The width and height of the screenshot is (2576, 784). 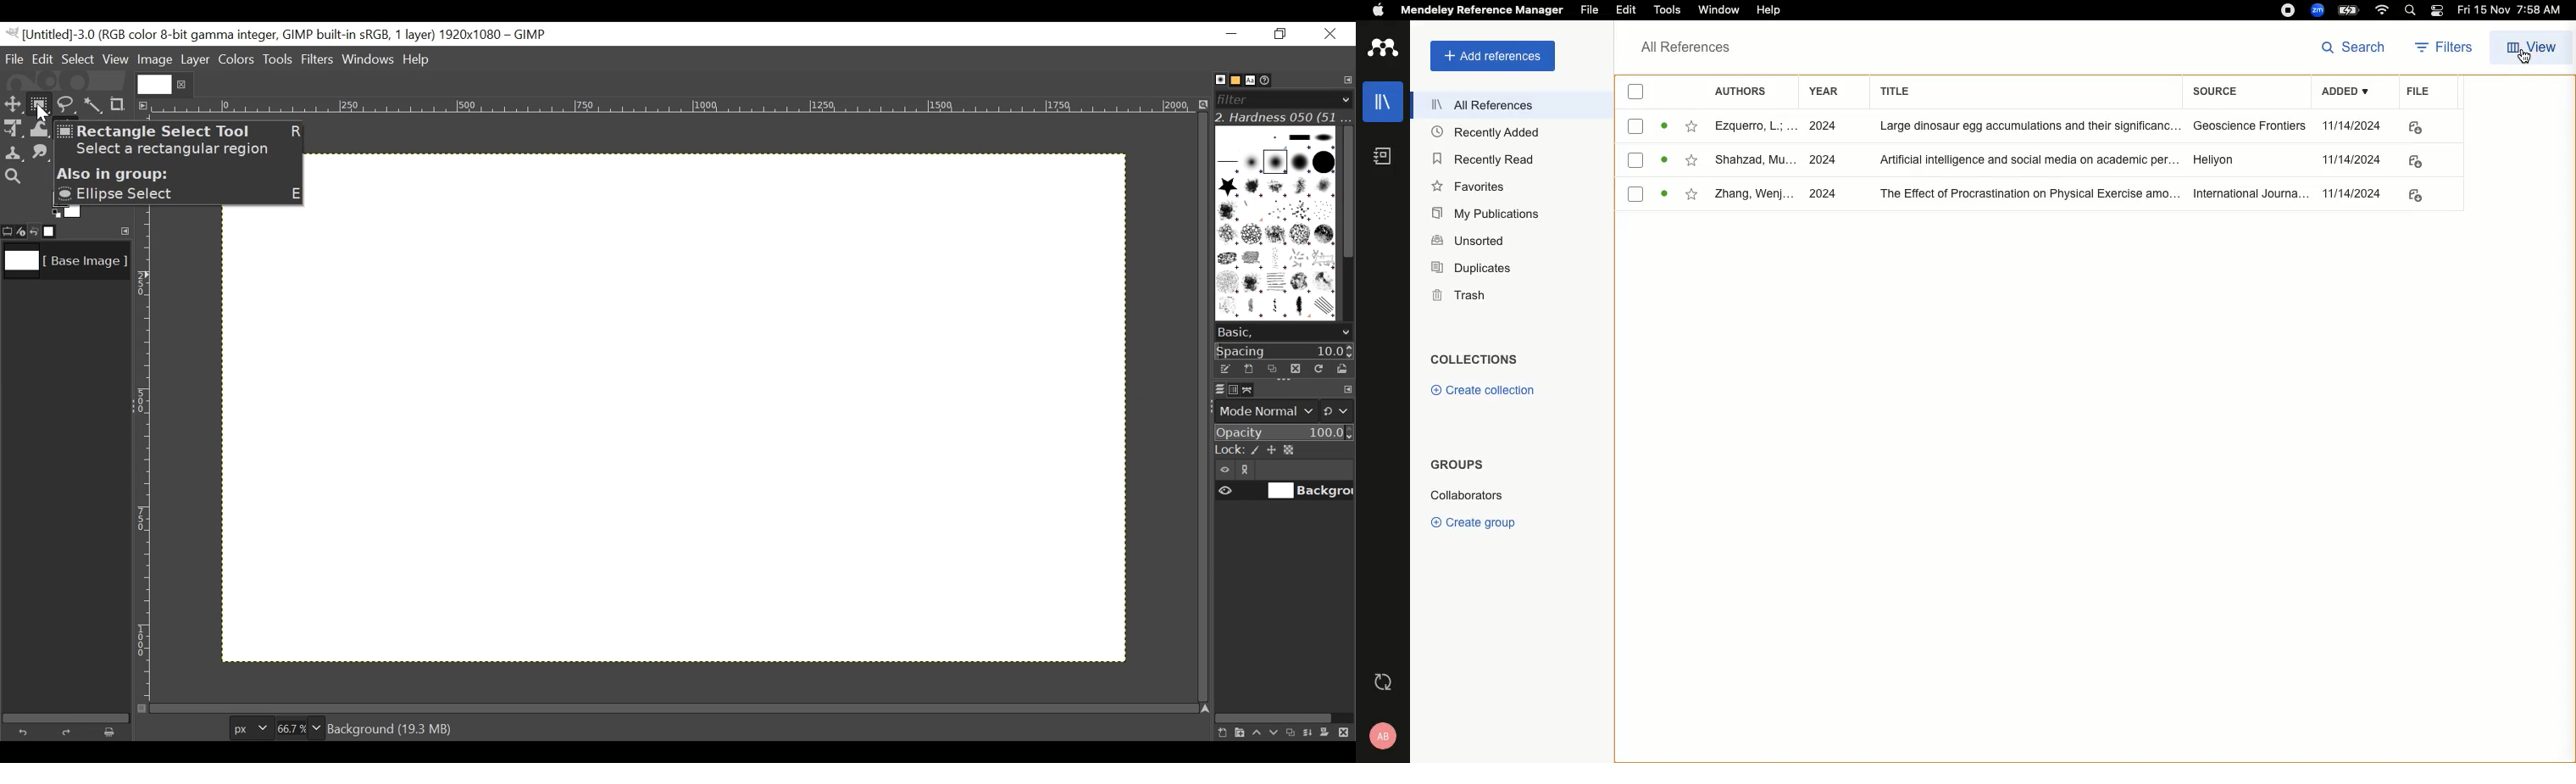 I want to click on Checkbox, so click(x=1636, y=159).